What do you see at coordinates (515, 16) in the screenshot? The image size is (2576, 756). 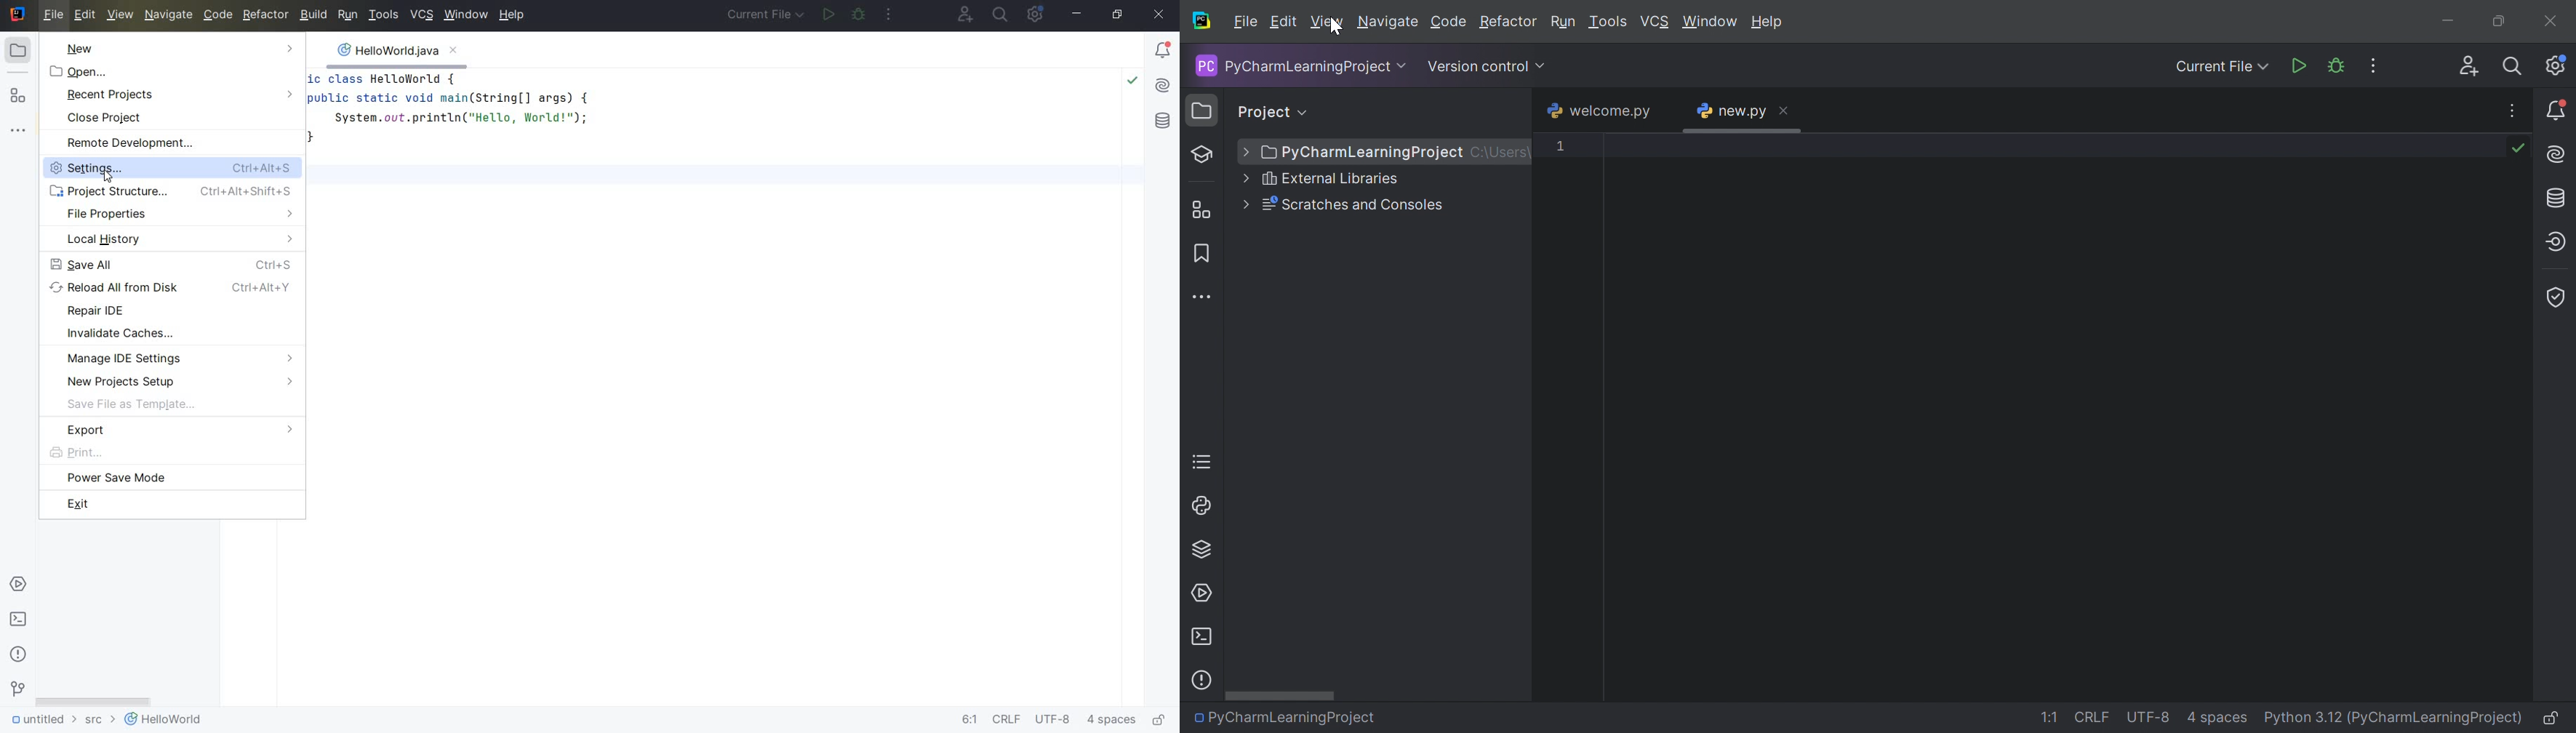 I see `help` at bounding box center [515, 16].